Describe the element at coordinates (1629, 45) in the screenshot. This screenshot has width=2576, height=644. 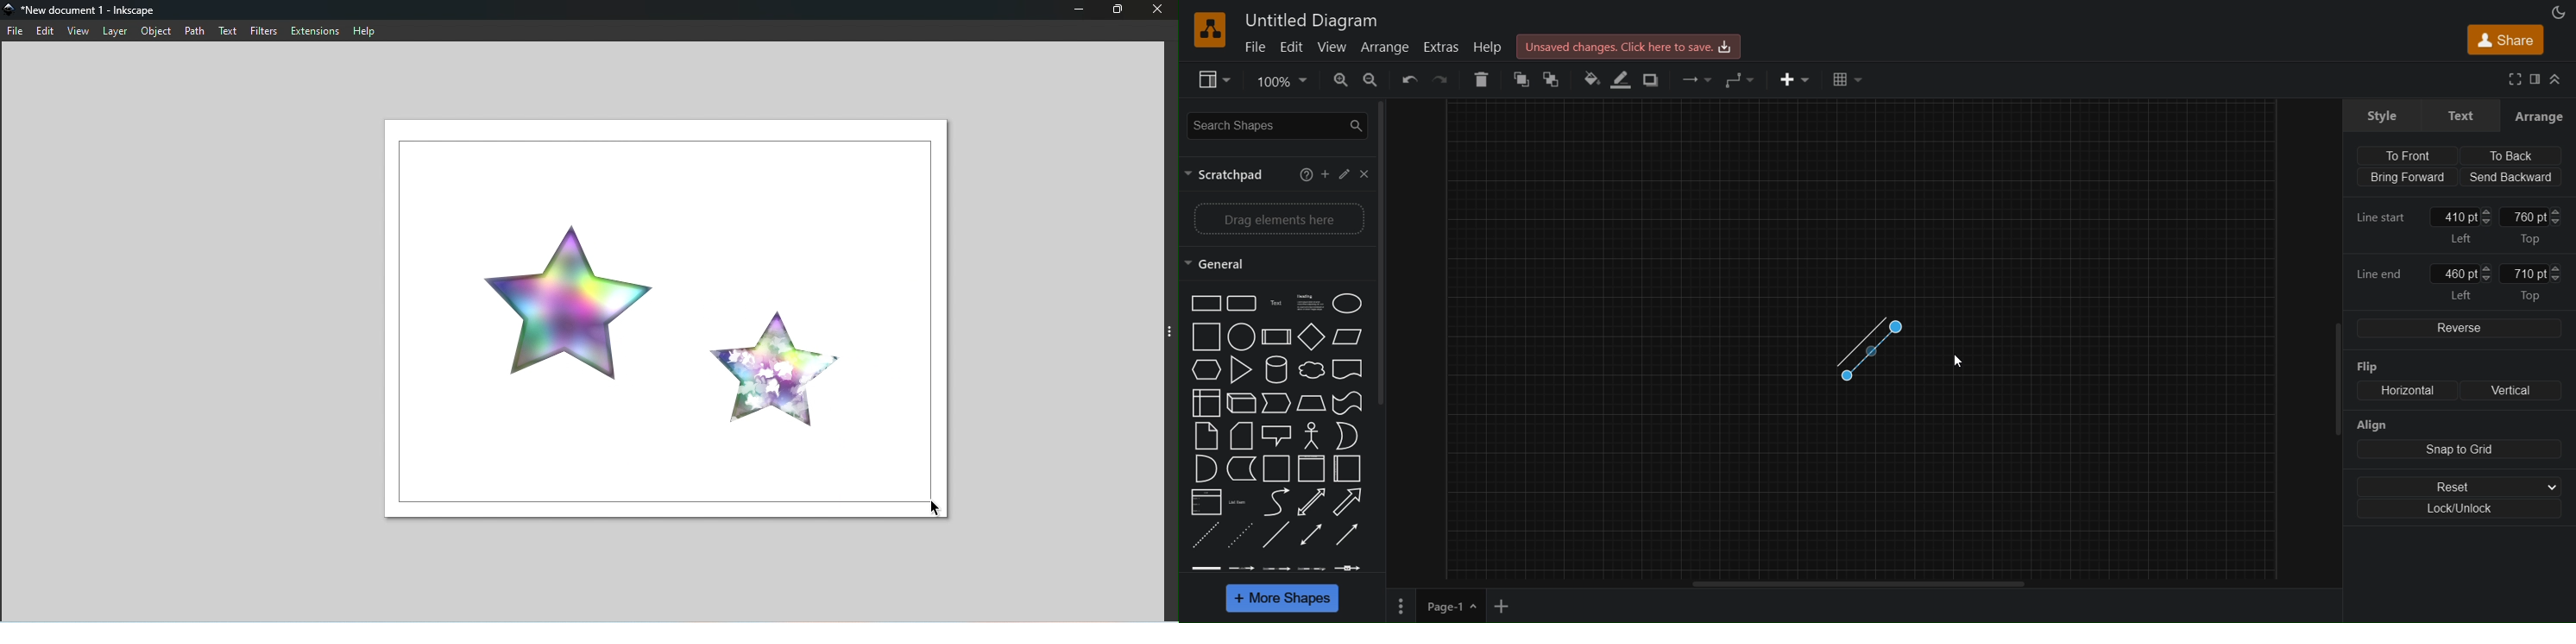
I see `Unsaved changes. Click here to save` at that location.